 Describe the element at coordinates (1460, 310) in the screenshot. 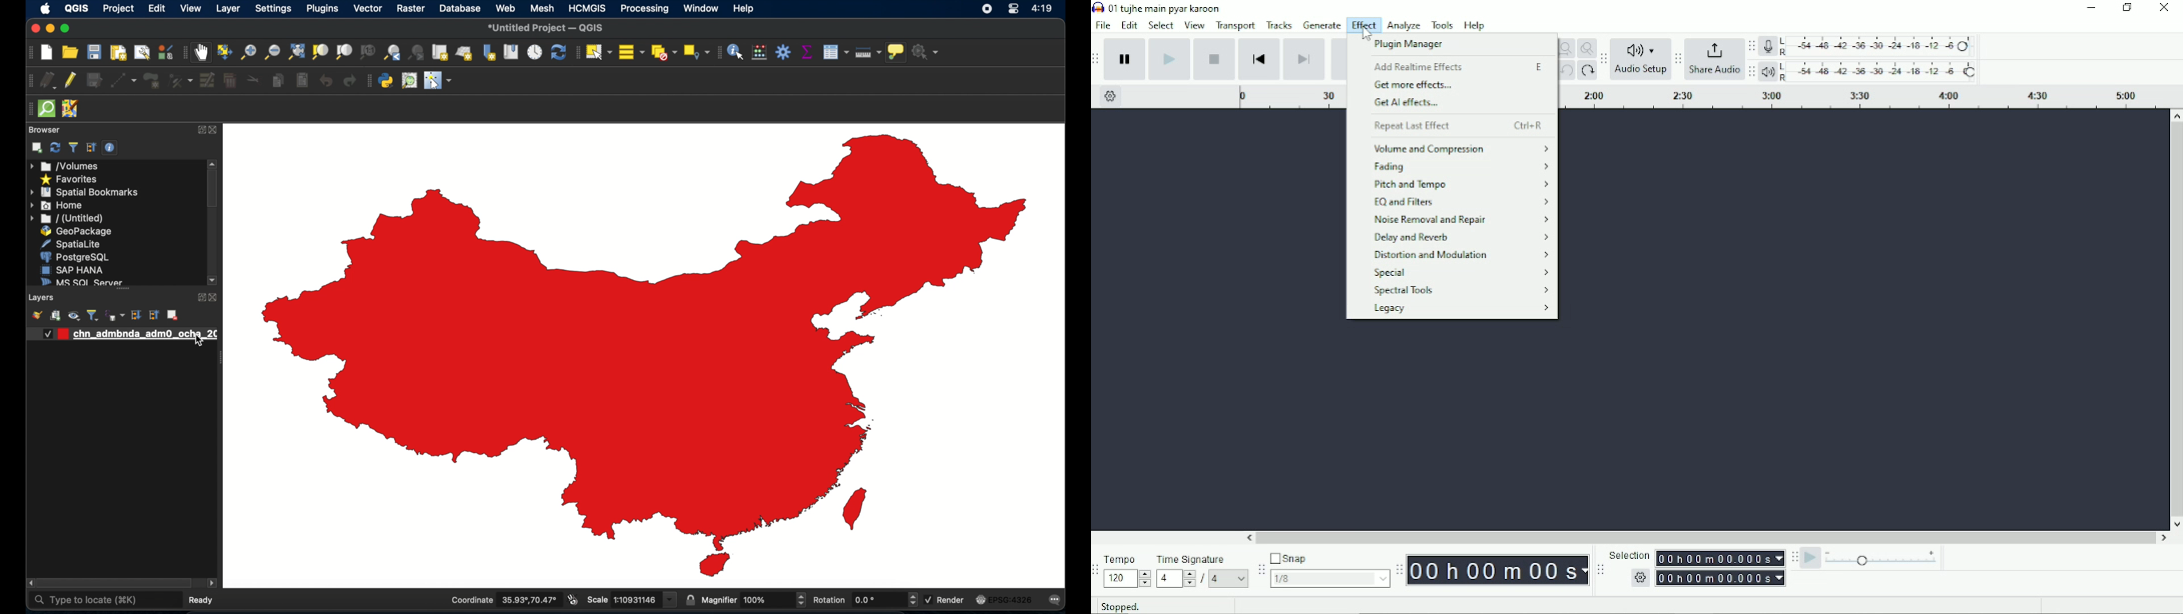

I see `Legacy` at that location.